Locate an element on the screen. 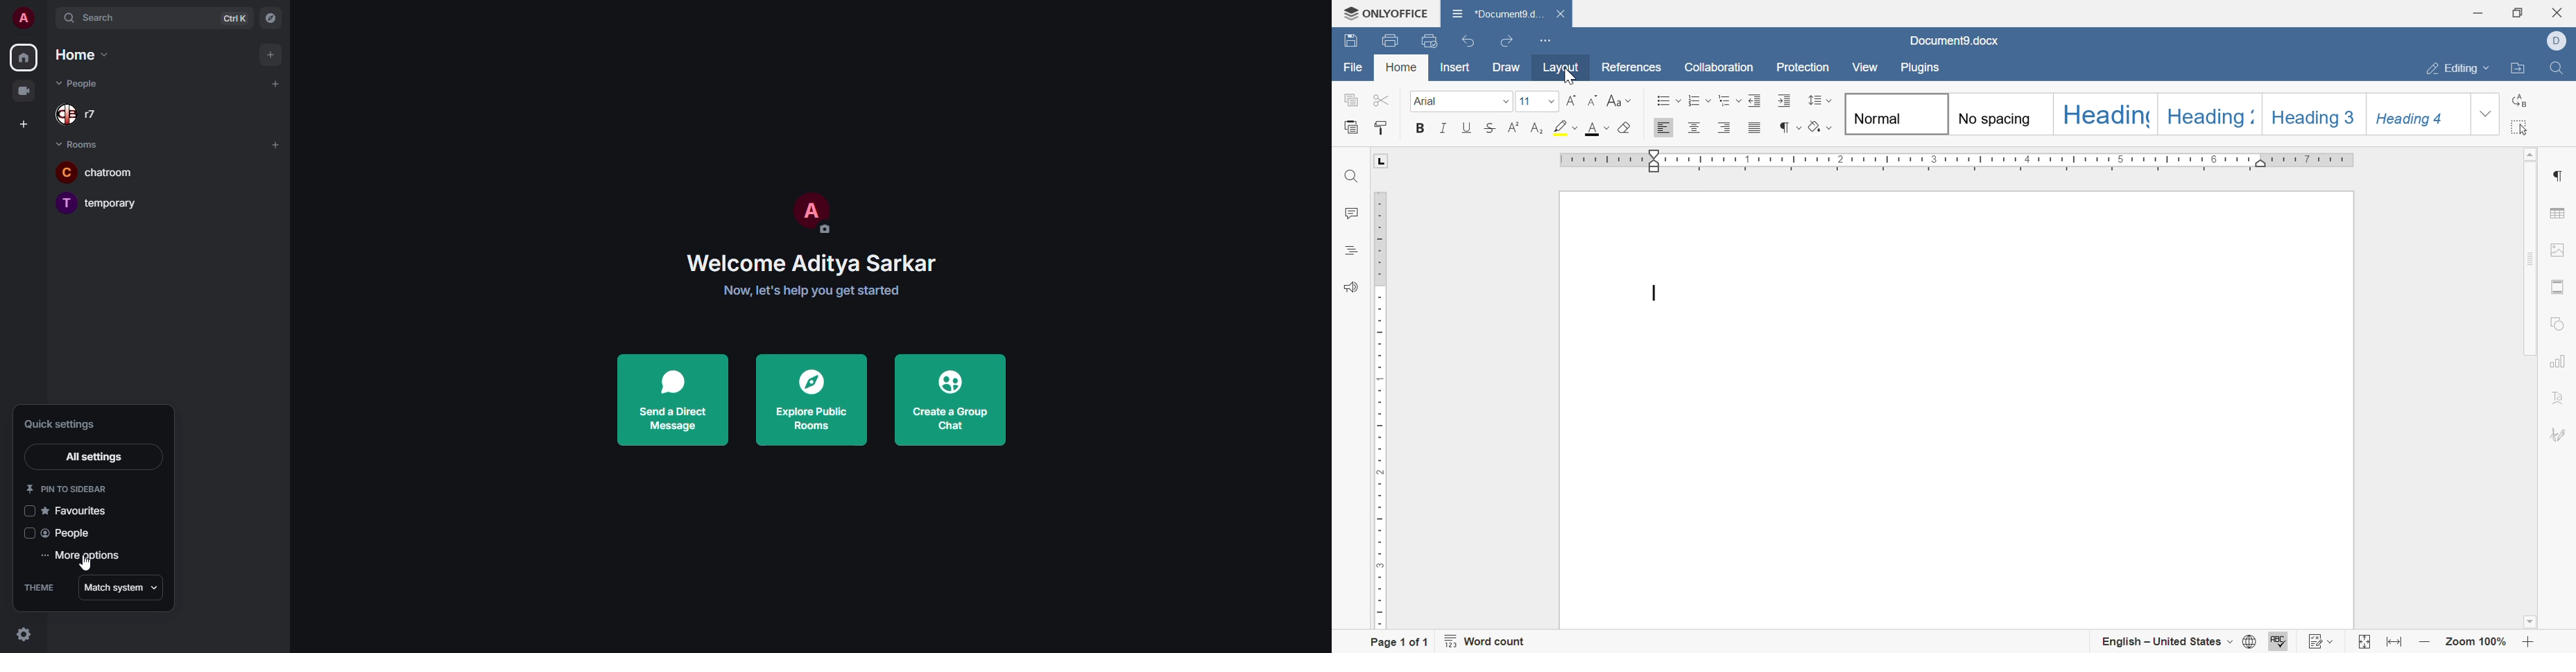 This screenshot has height=672, width=2576. find is located at coordinates (1351, 177).